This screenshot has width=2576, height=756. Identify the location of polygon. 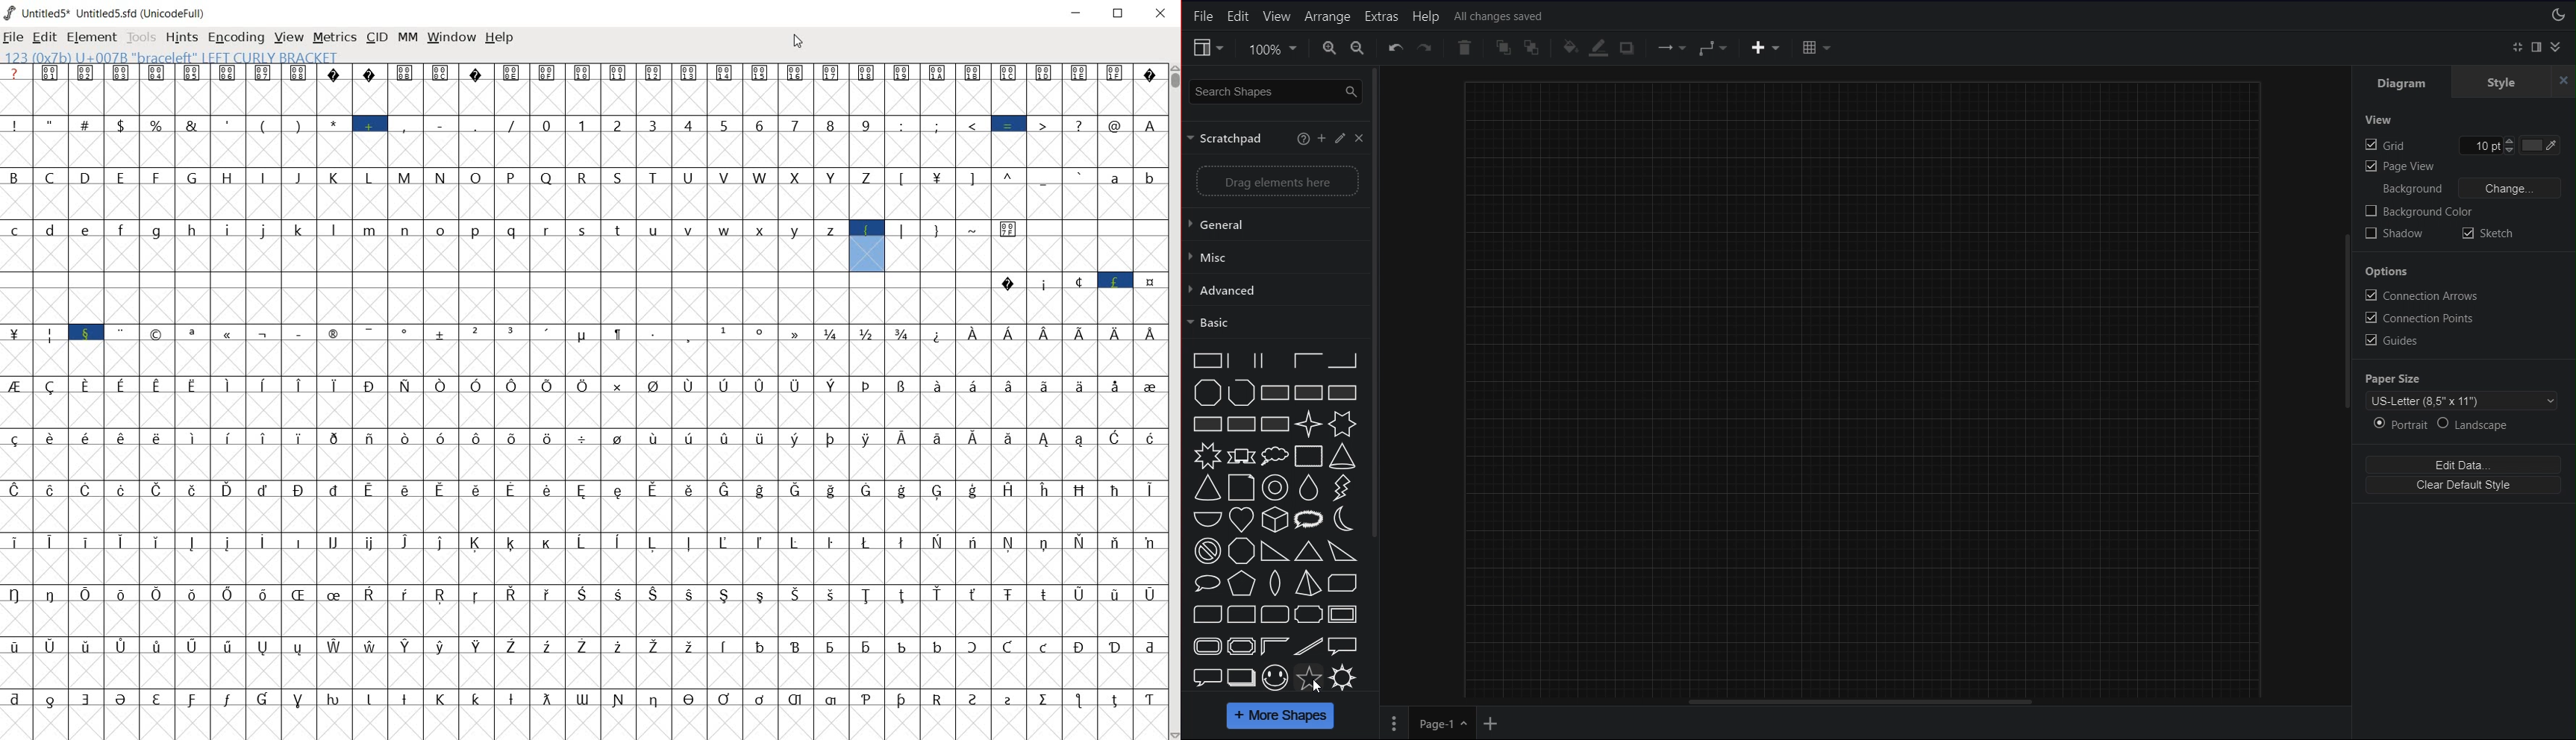
(1208, 392).